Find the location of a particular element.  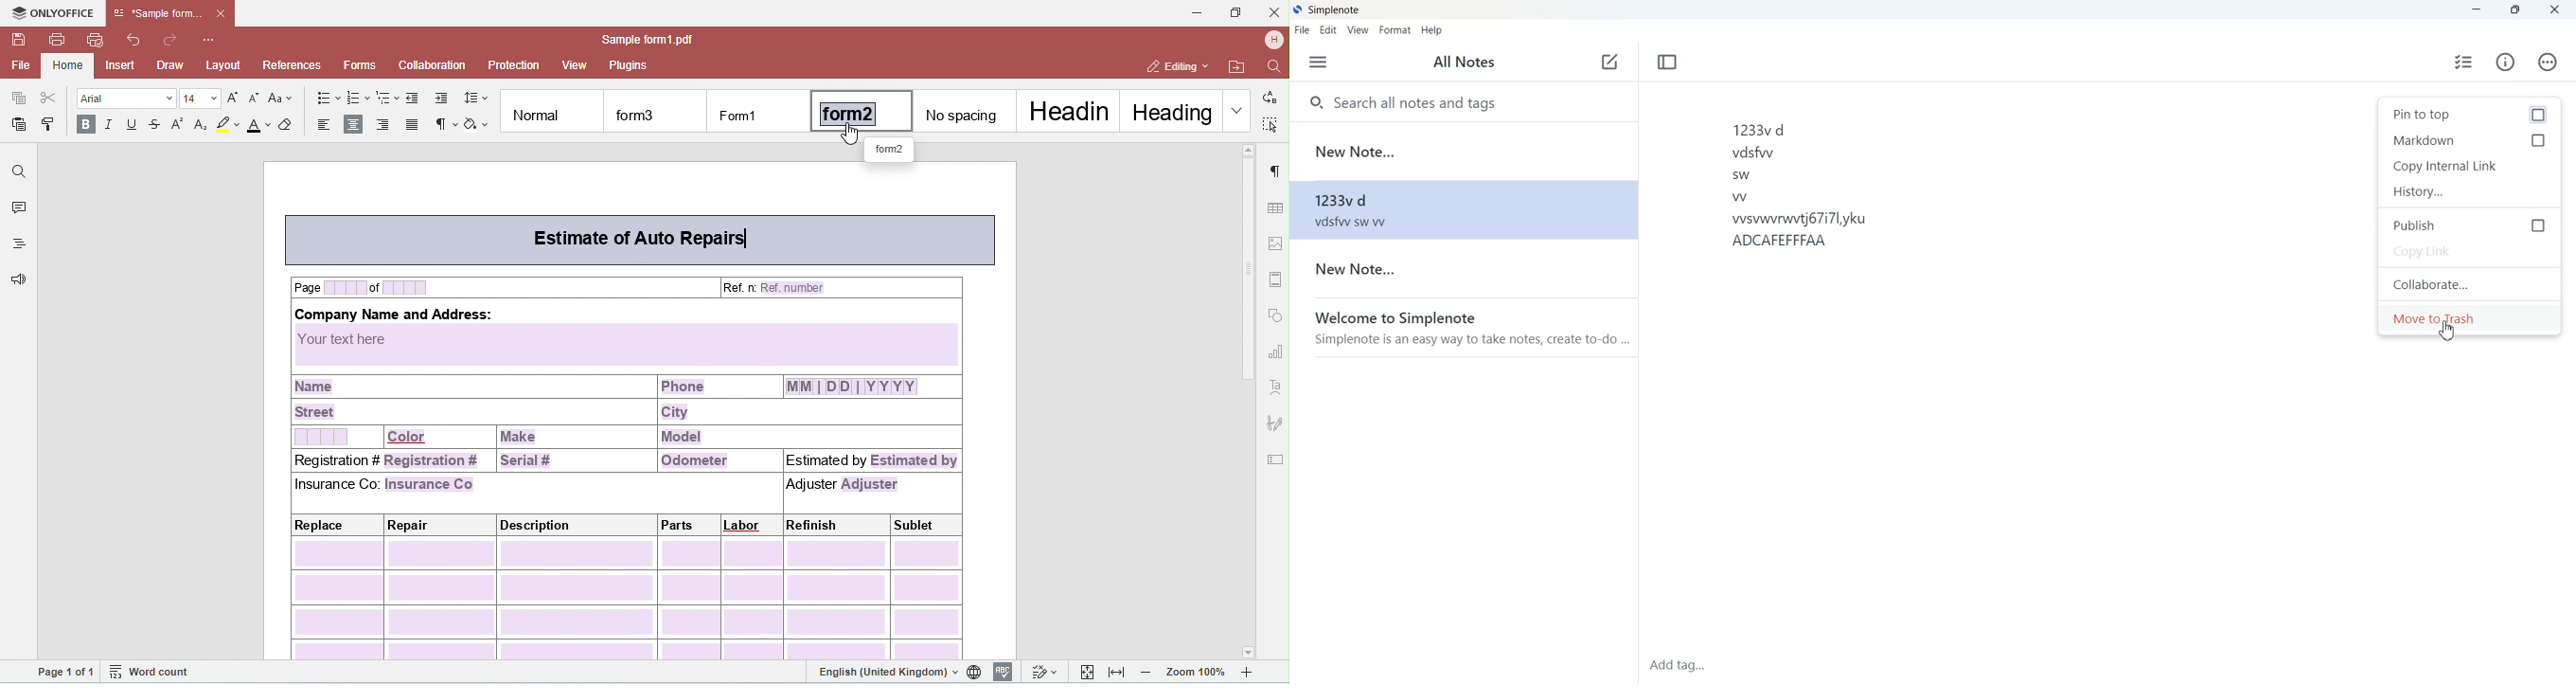

Info is located at coordinates (2506, 63).